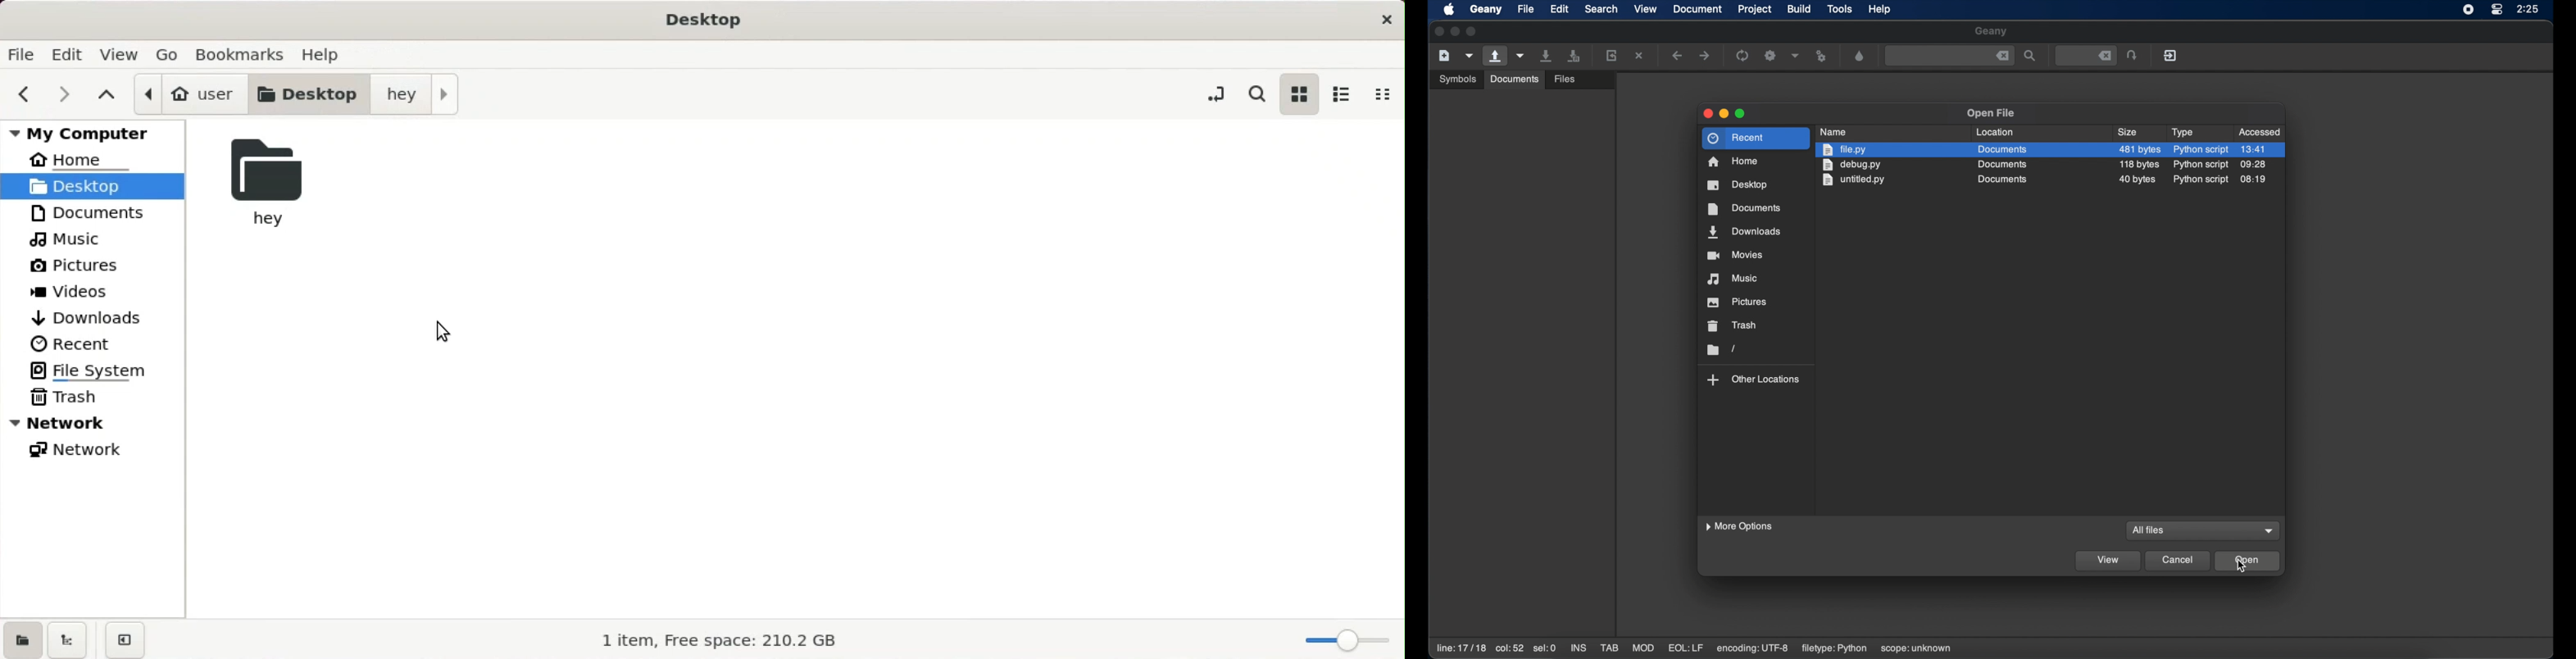  I want to click on geany, so click(1486, 10).